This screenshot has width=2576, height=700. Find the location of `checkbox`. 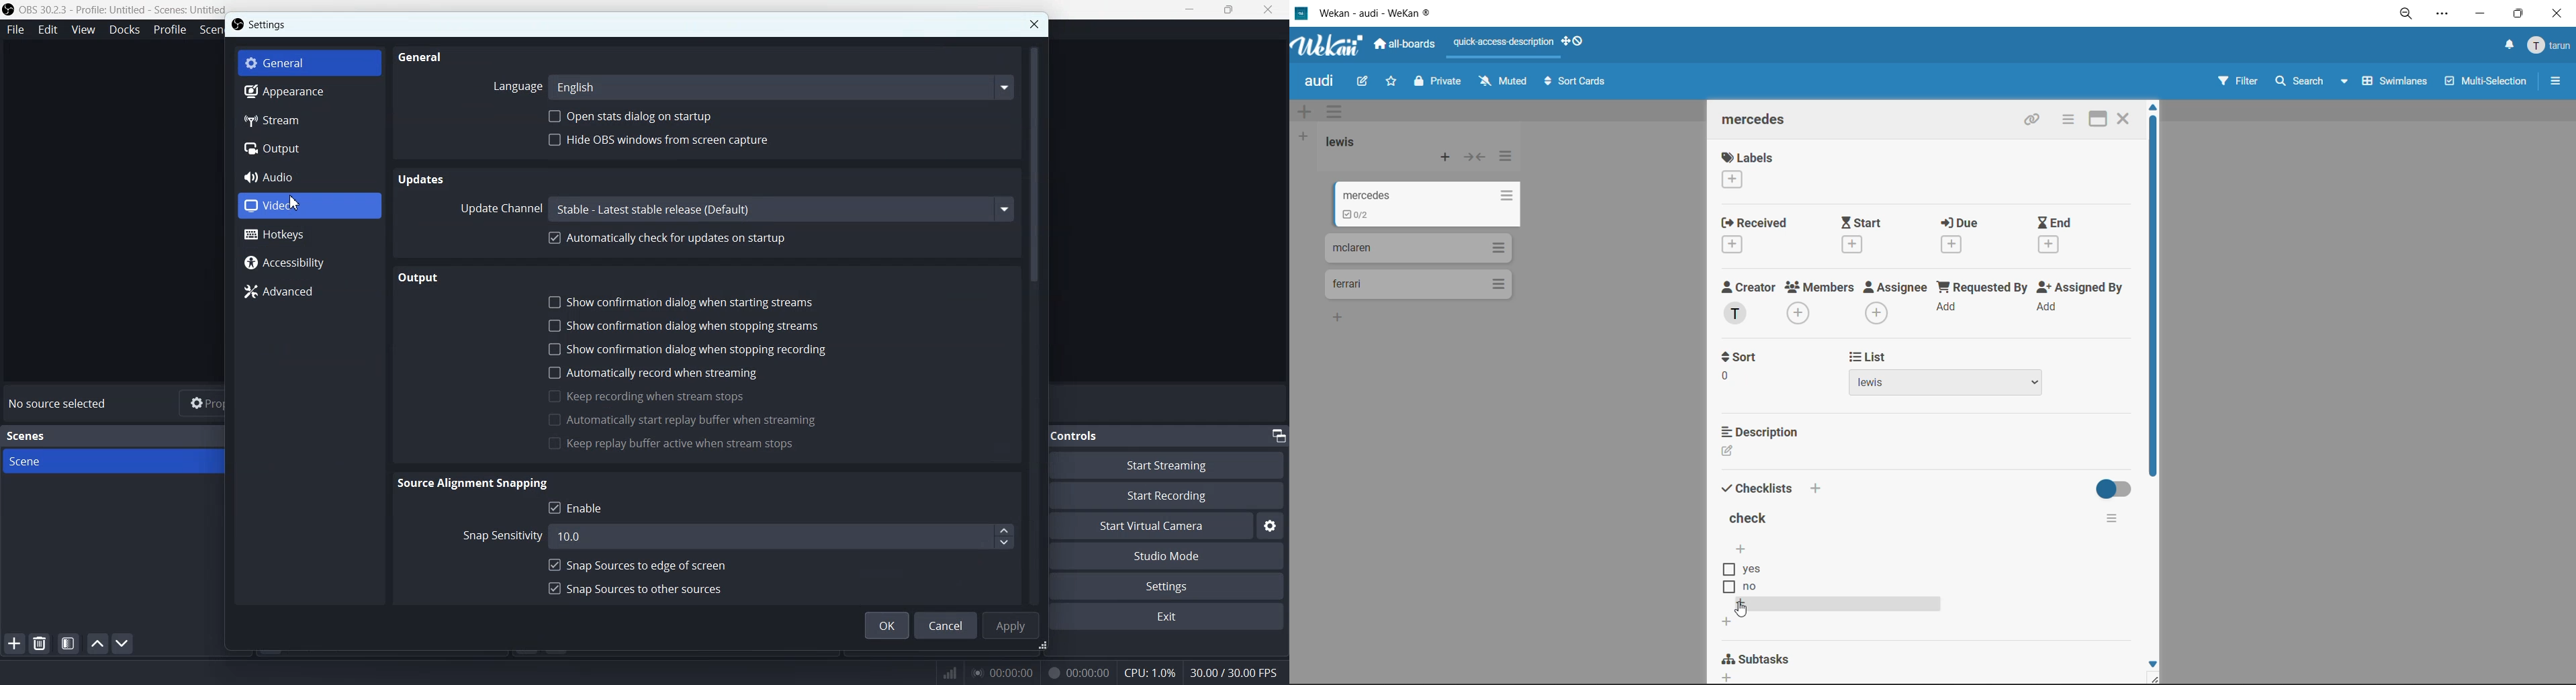

checkbox is located at coordinates (553, 564).